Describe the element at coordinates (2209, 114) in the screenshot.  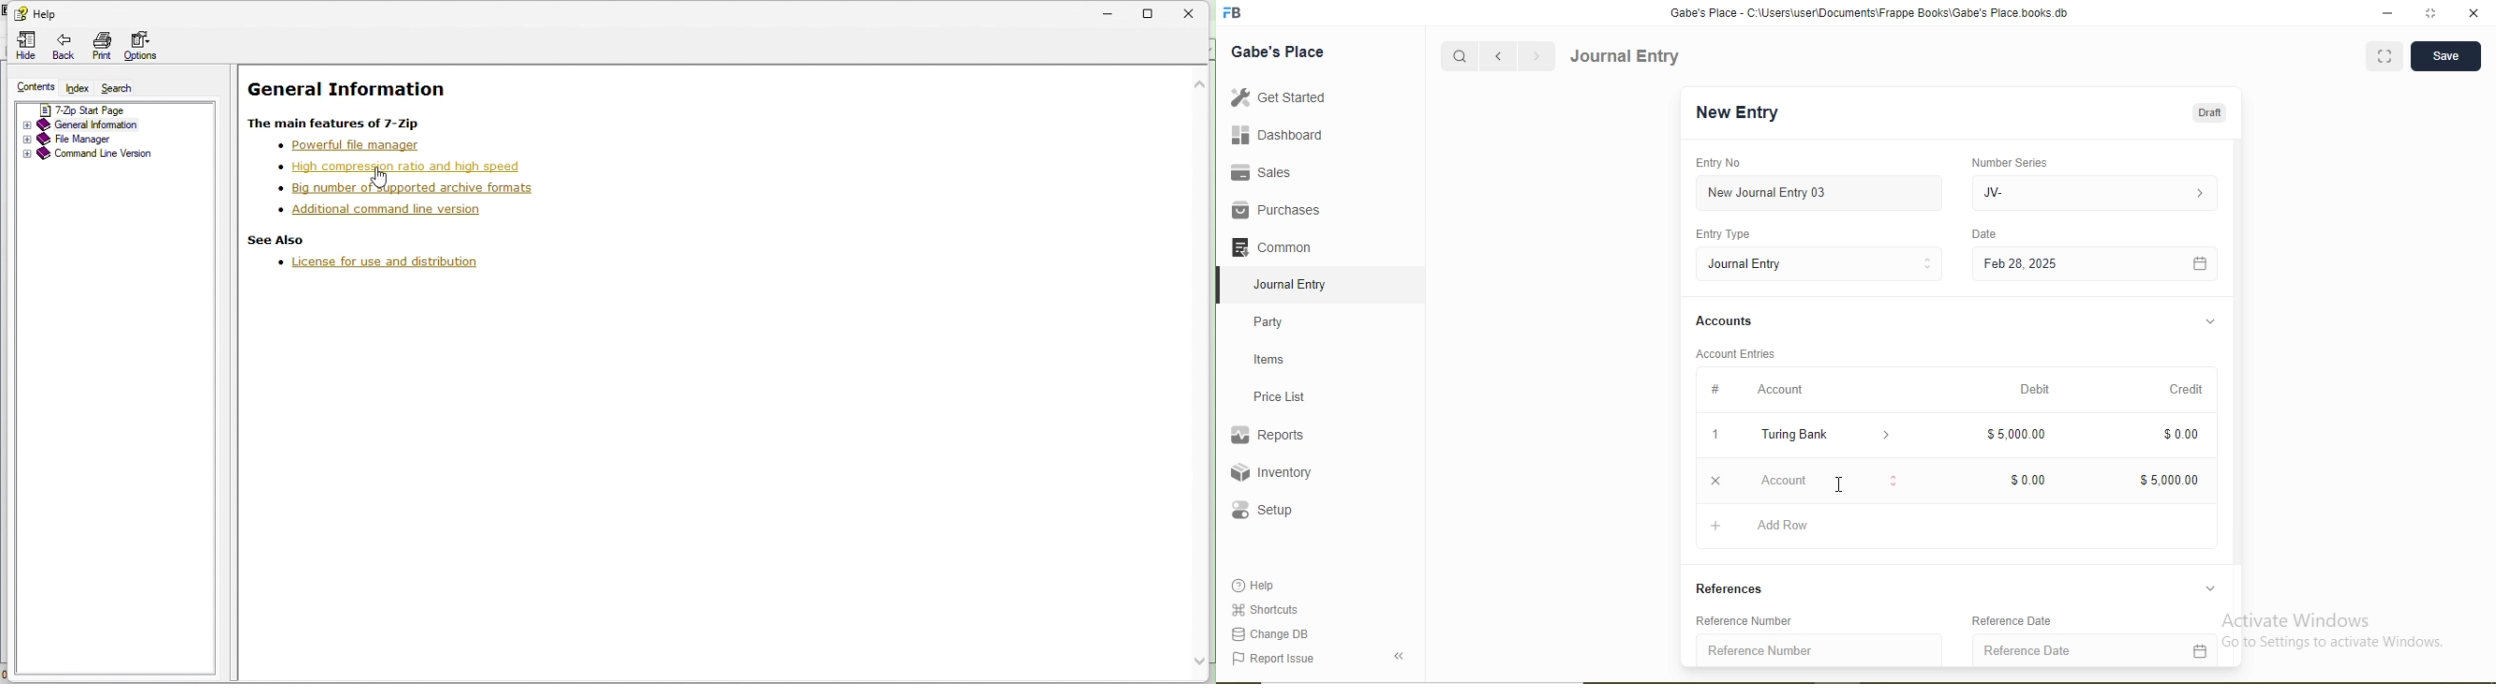
I see `Draft` at that location.